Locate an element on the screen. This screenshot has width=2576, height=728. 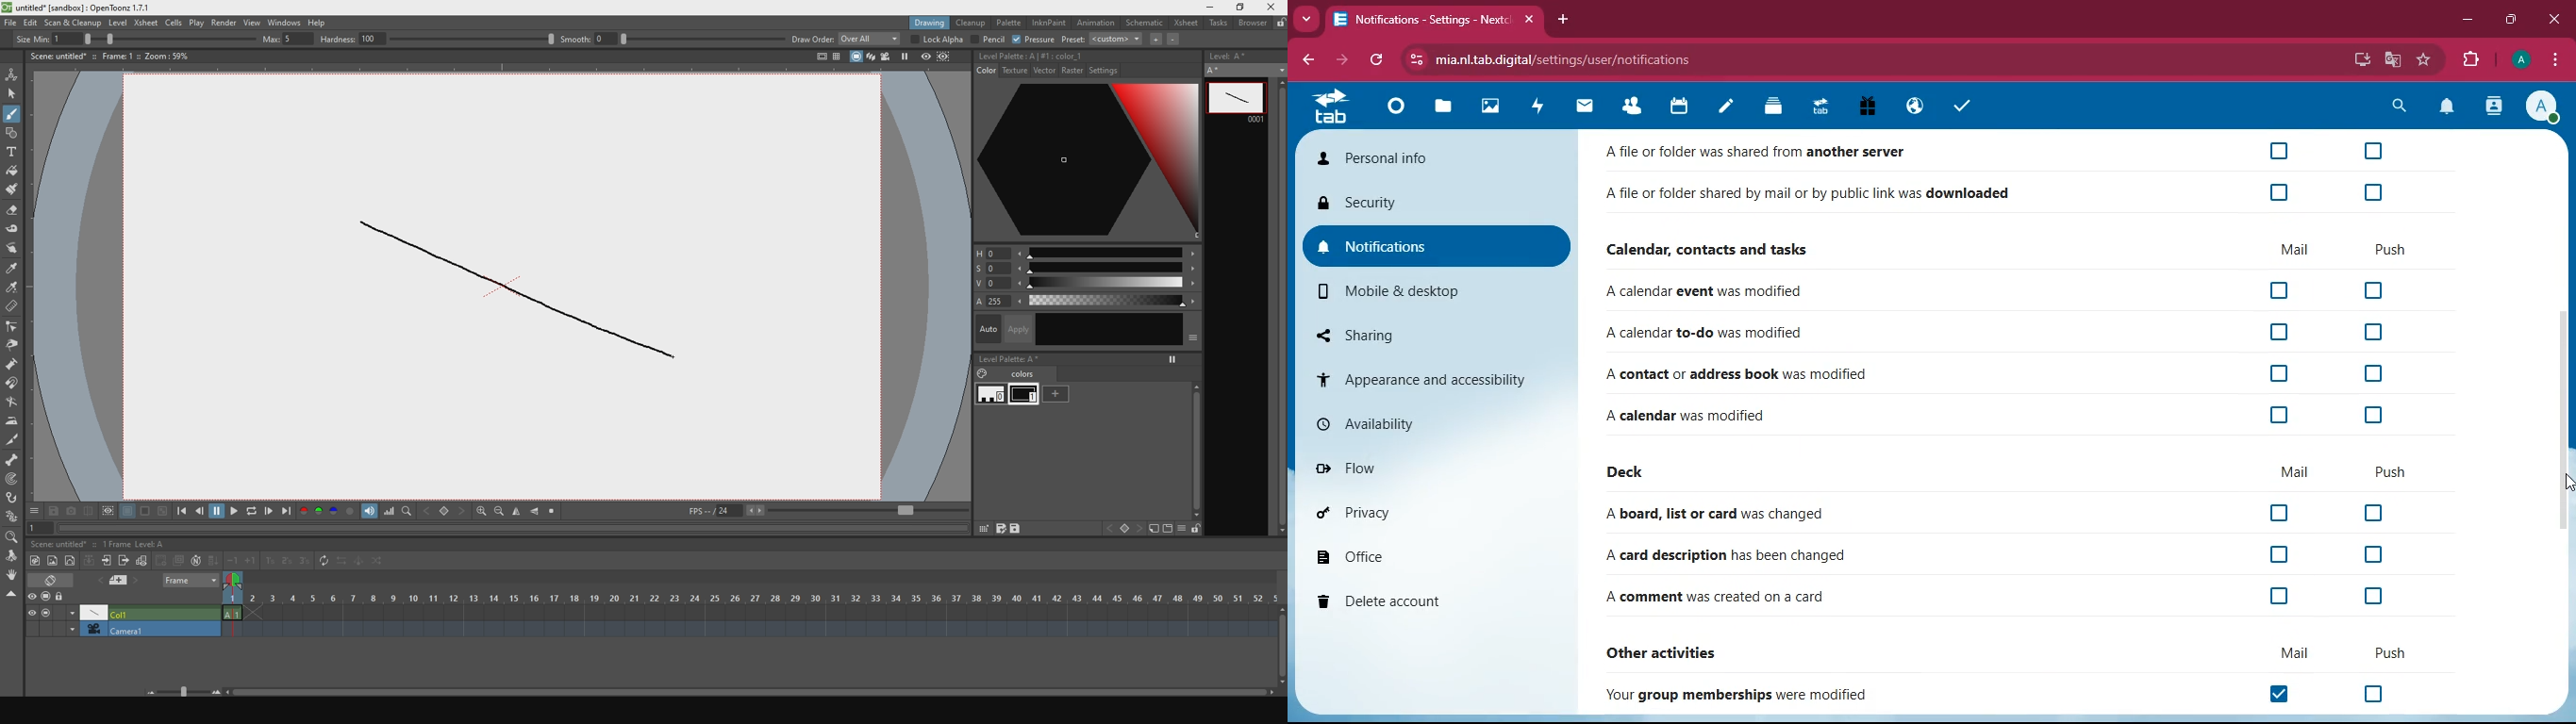
line is located at coordinates (519, 291).